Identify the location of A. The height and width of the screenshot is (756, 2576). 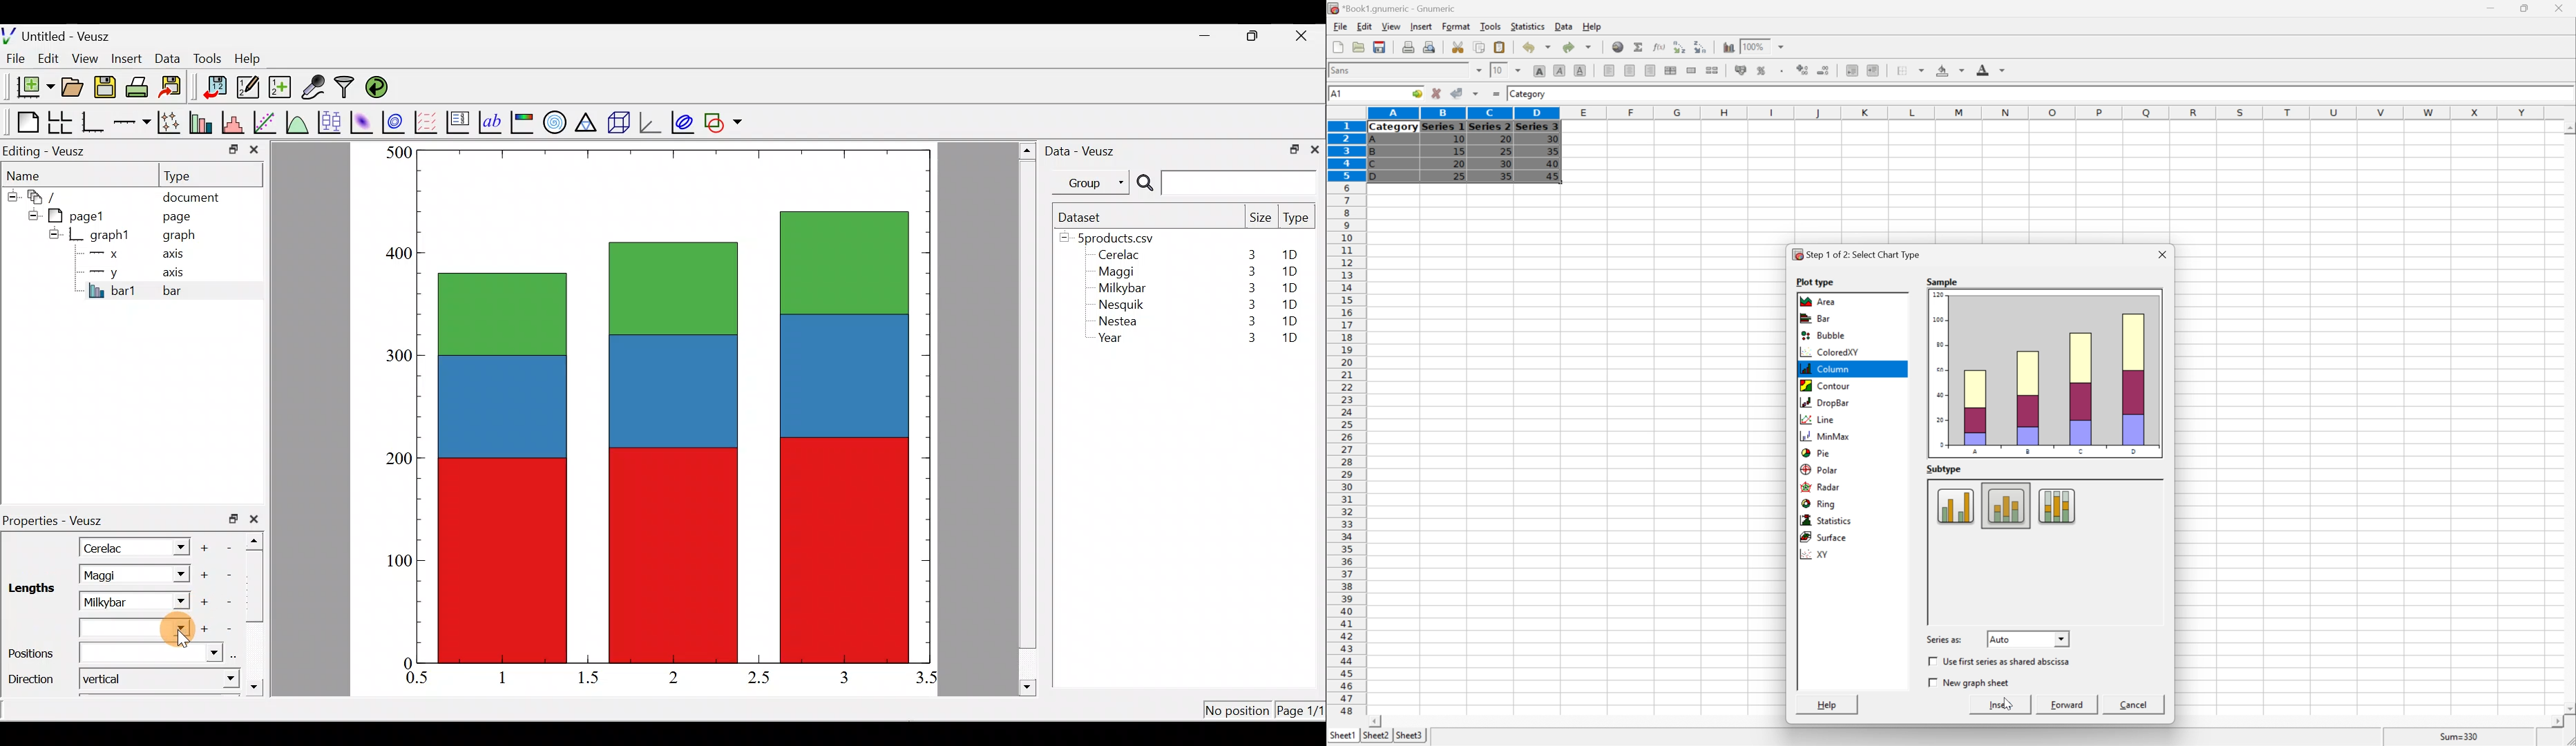
(1374, 141).